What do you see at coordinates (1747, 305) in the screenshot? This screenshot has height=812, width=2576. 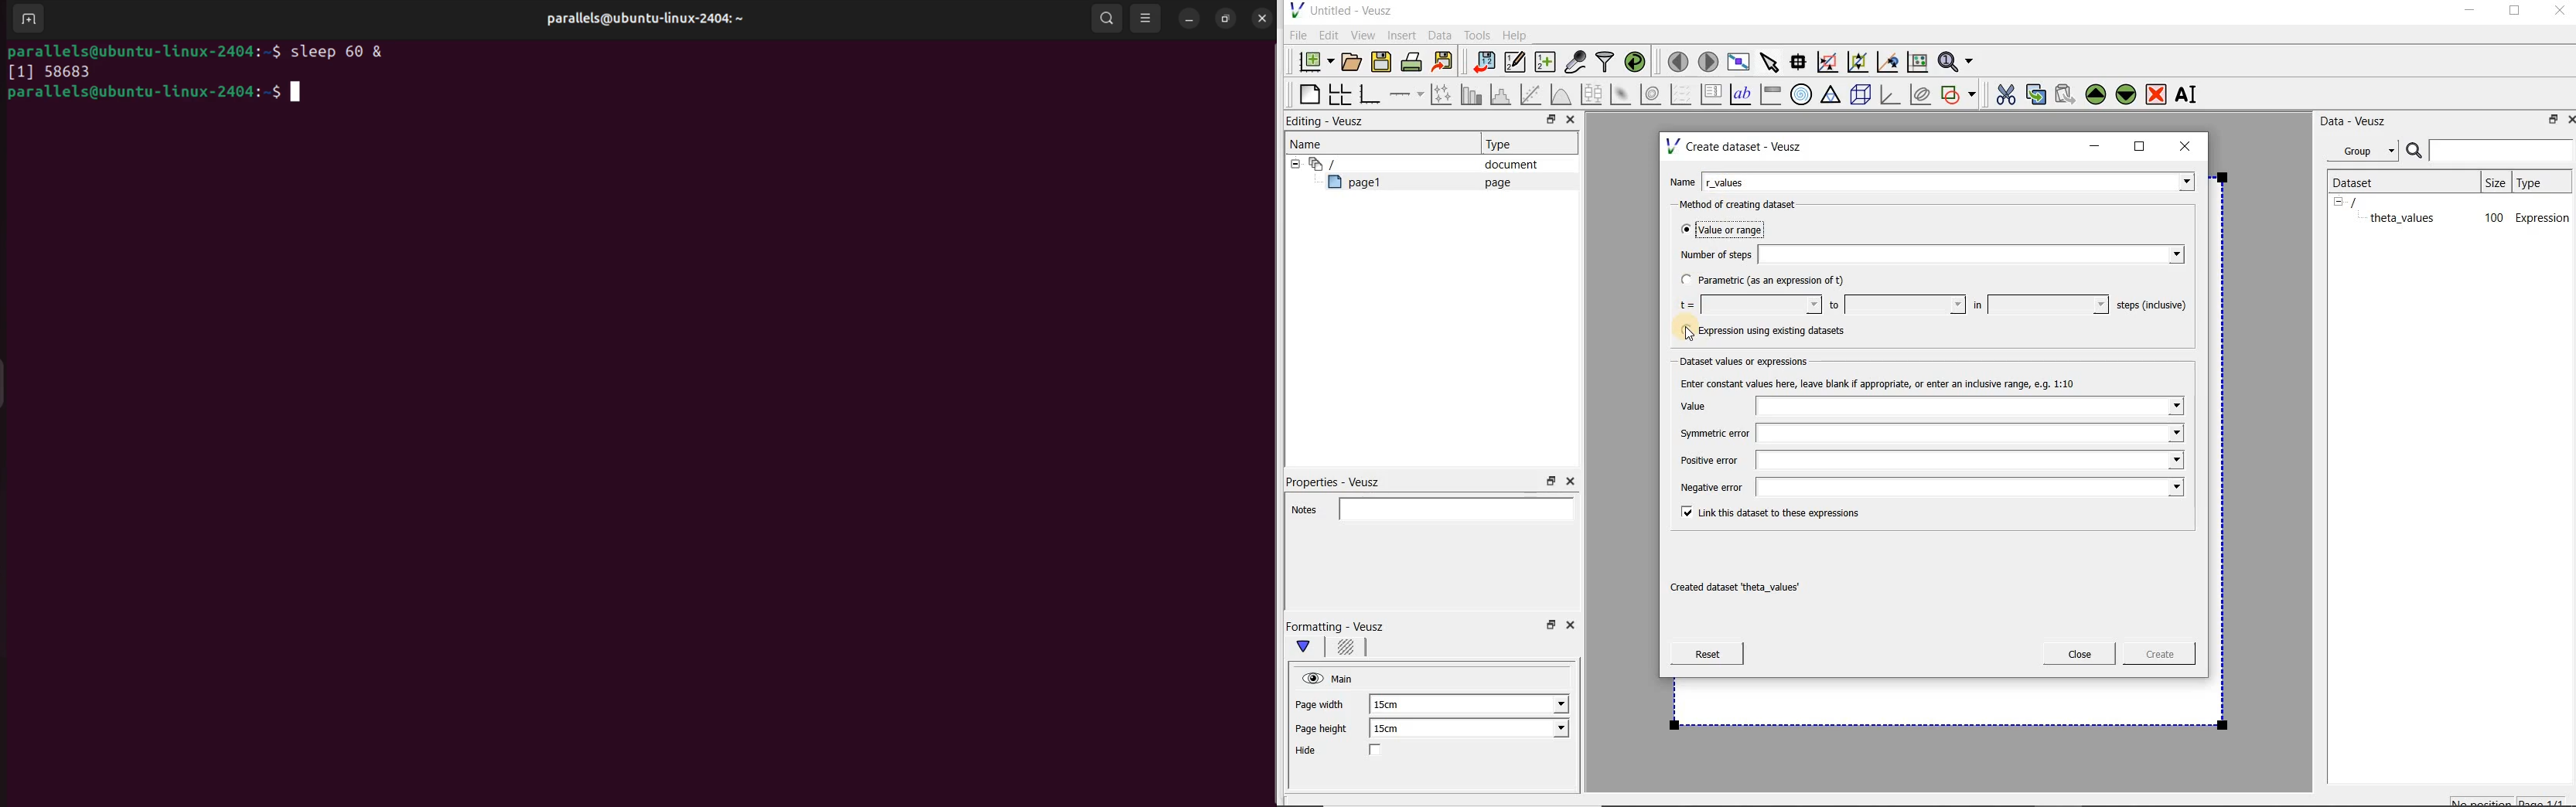 I see `t= ` at bounding box center [1747, 305].